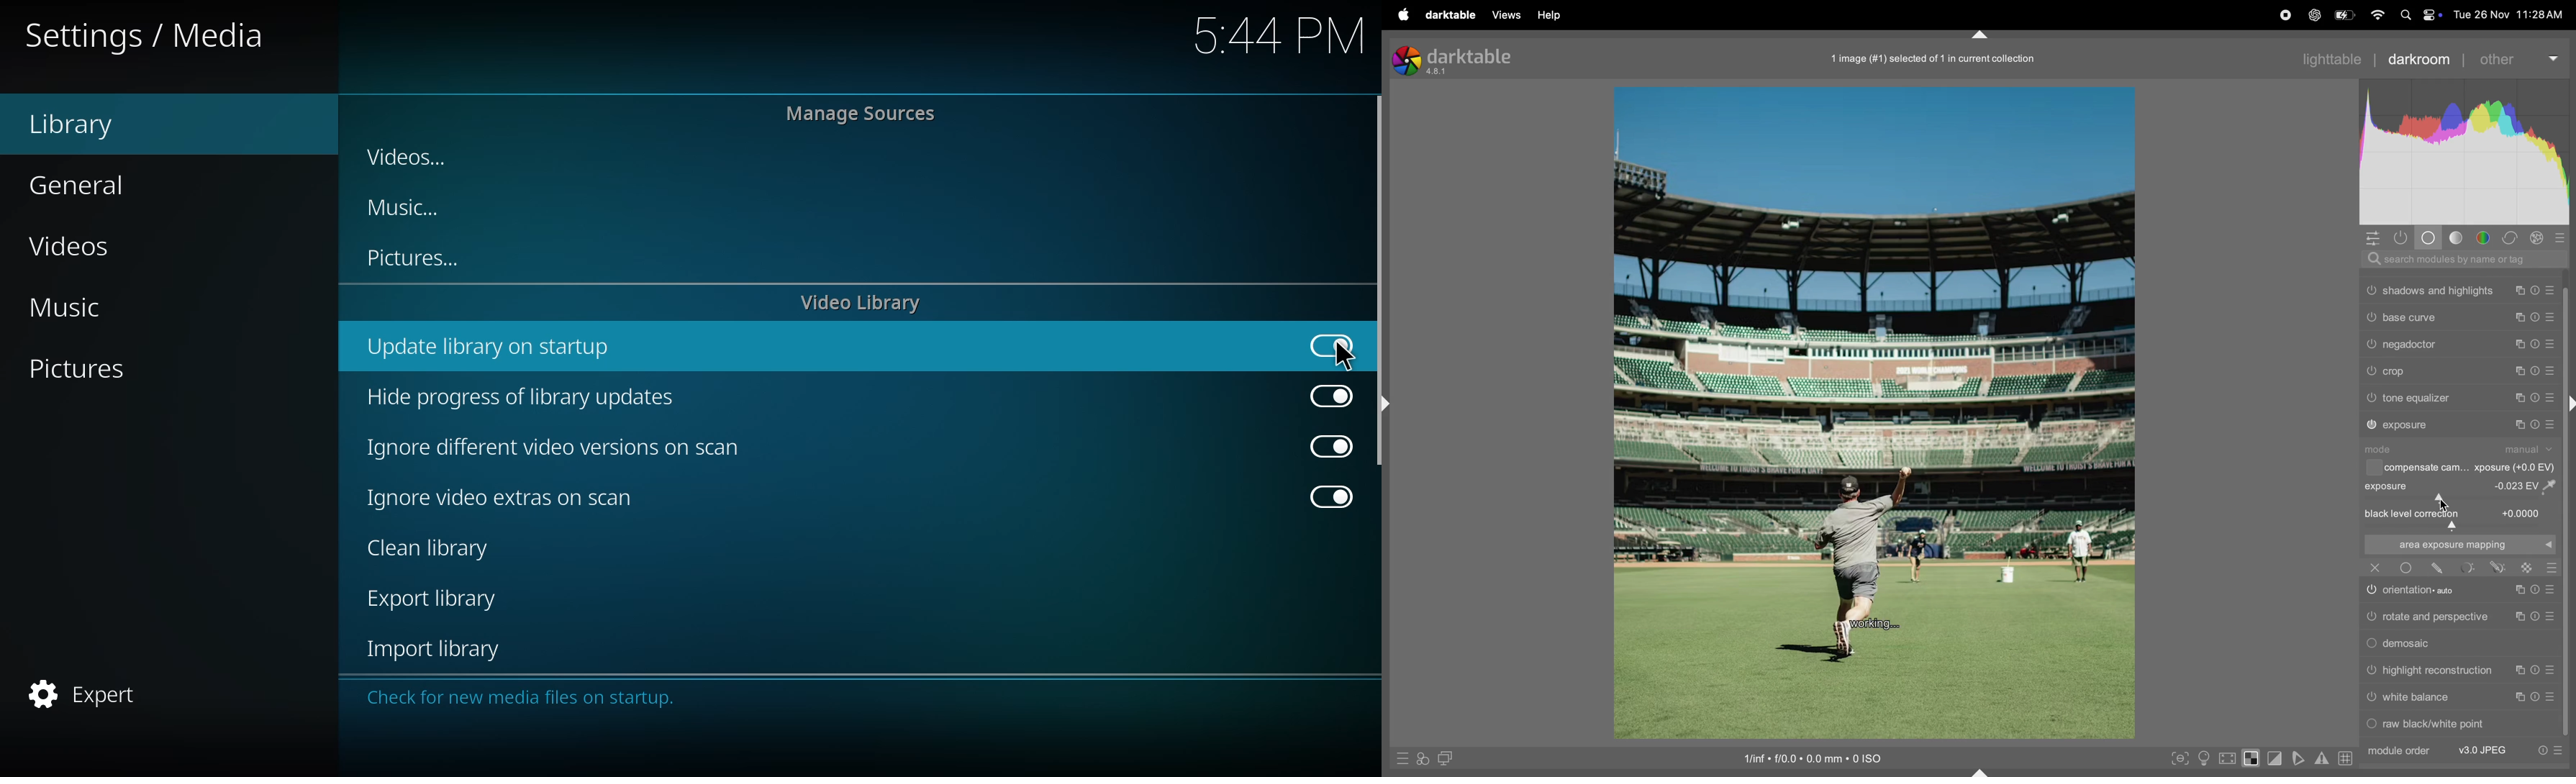 The width and height of the screenshot is (2576, 784). I want to click on dark table, so click(1448, 13).